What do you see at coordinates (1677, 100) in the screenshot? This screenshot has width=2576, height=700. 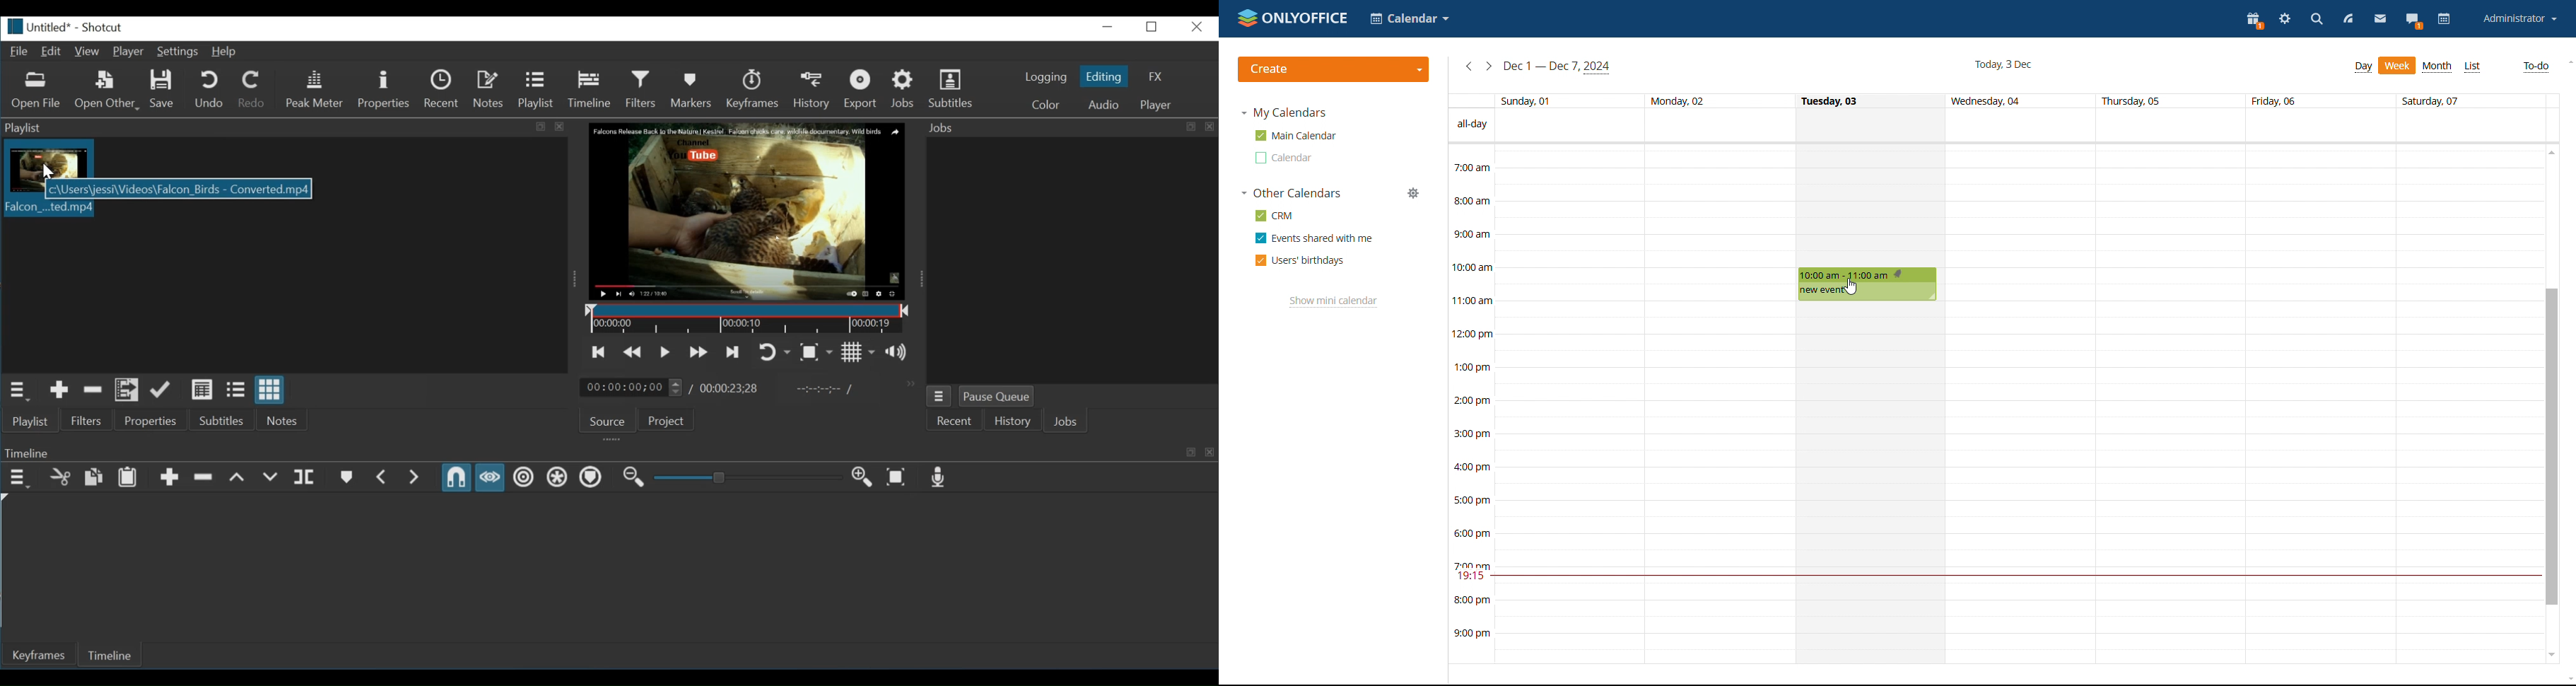 I see `Monday, 02` at bounding box center [1677, 100].